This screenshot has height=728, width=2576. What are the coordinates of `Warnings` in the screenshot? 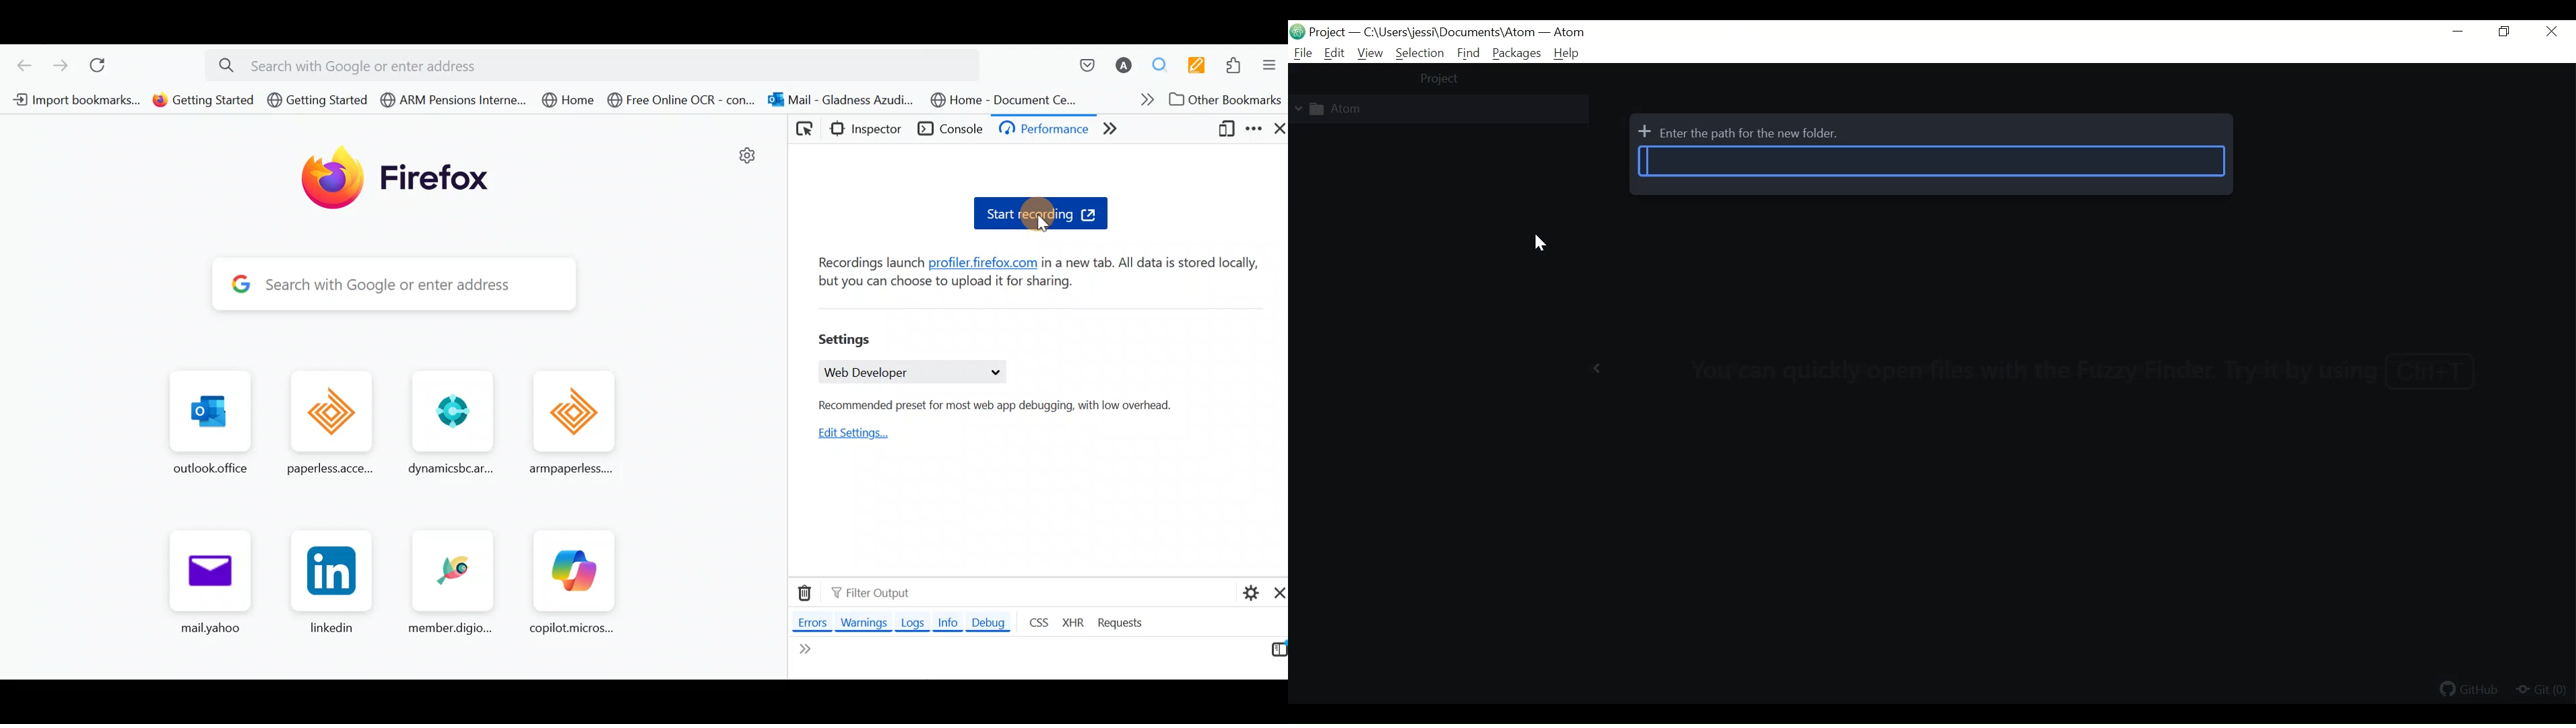 It's located at (866, 624).